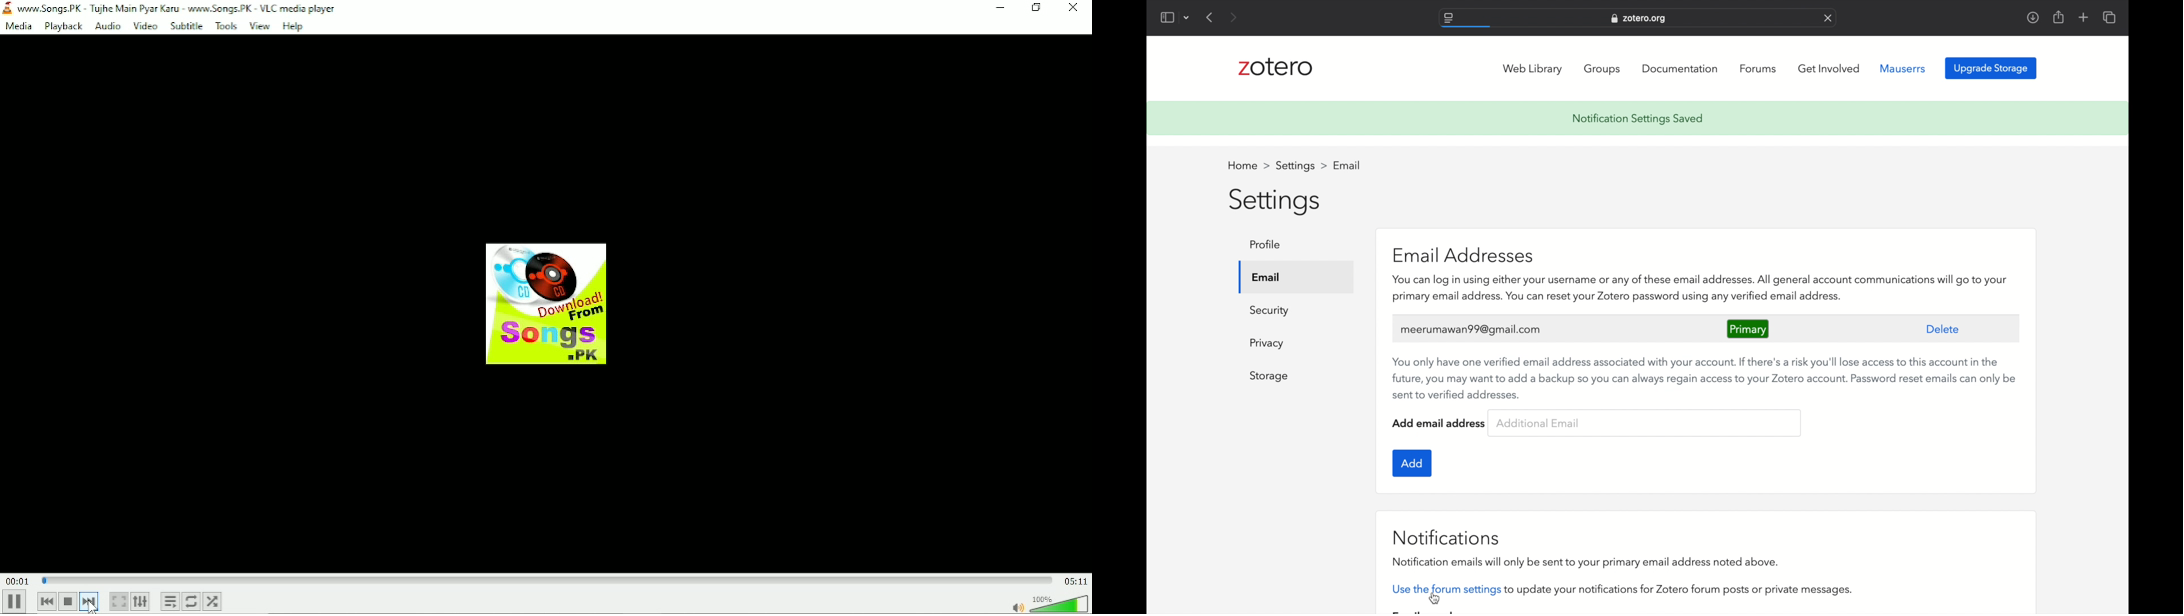 The image size is (2184, 616). I want to click on upgrade storage, so click(1991, 68).